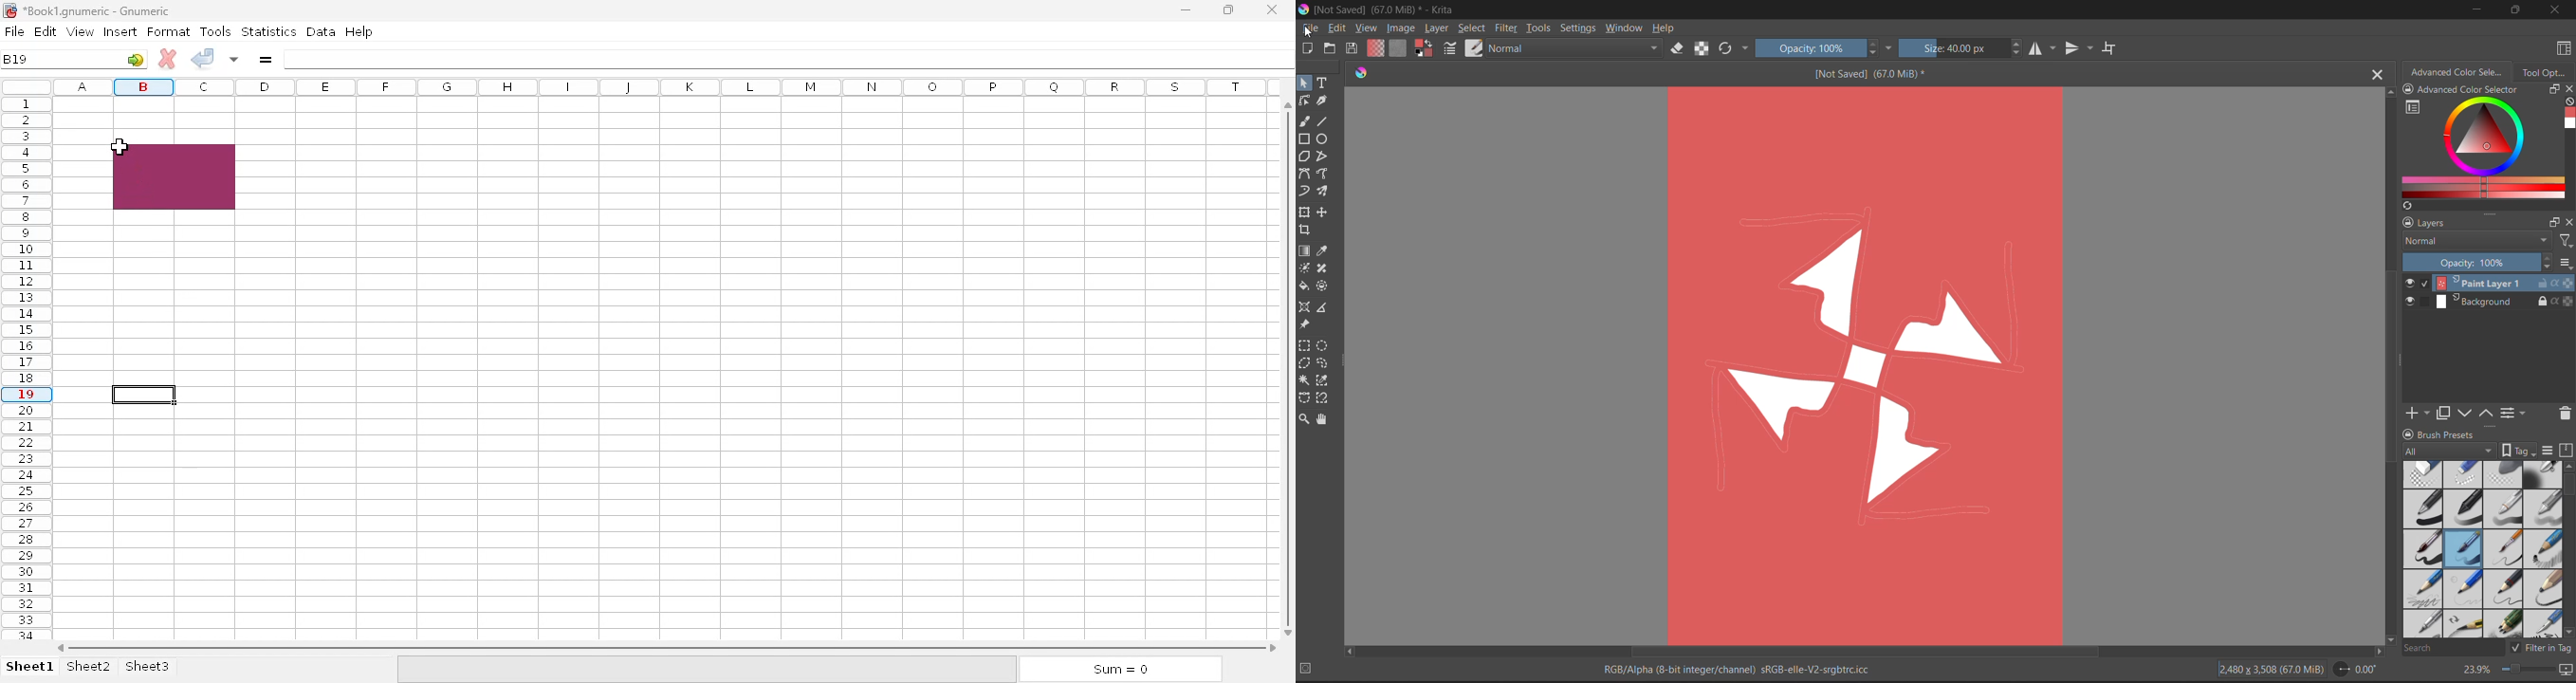 Image resolution: width=2576 pixels, height=700 pixels. I want to click on fill gradients, so click(1376, 48).